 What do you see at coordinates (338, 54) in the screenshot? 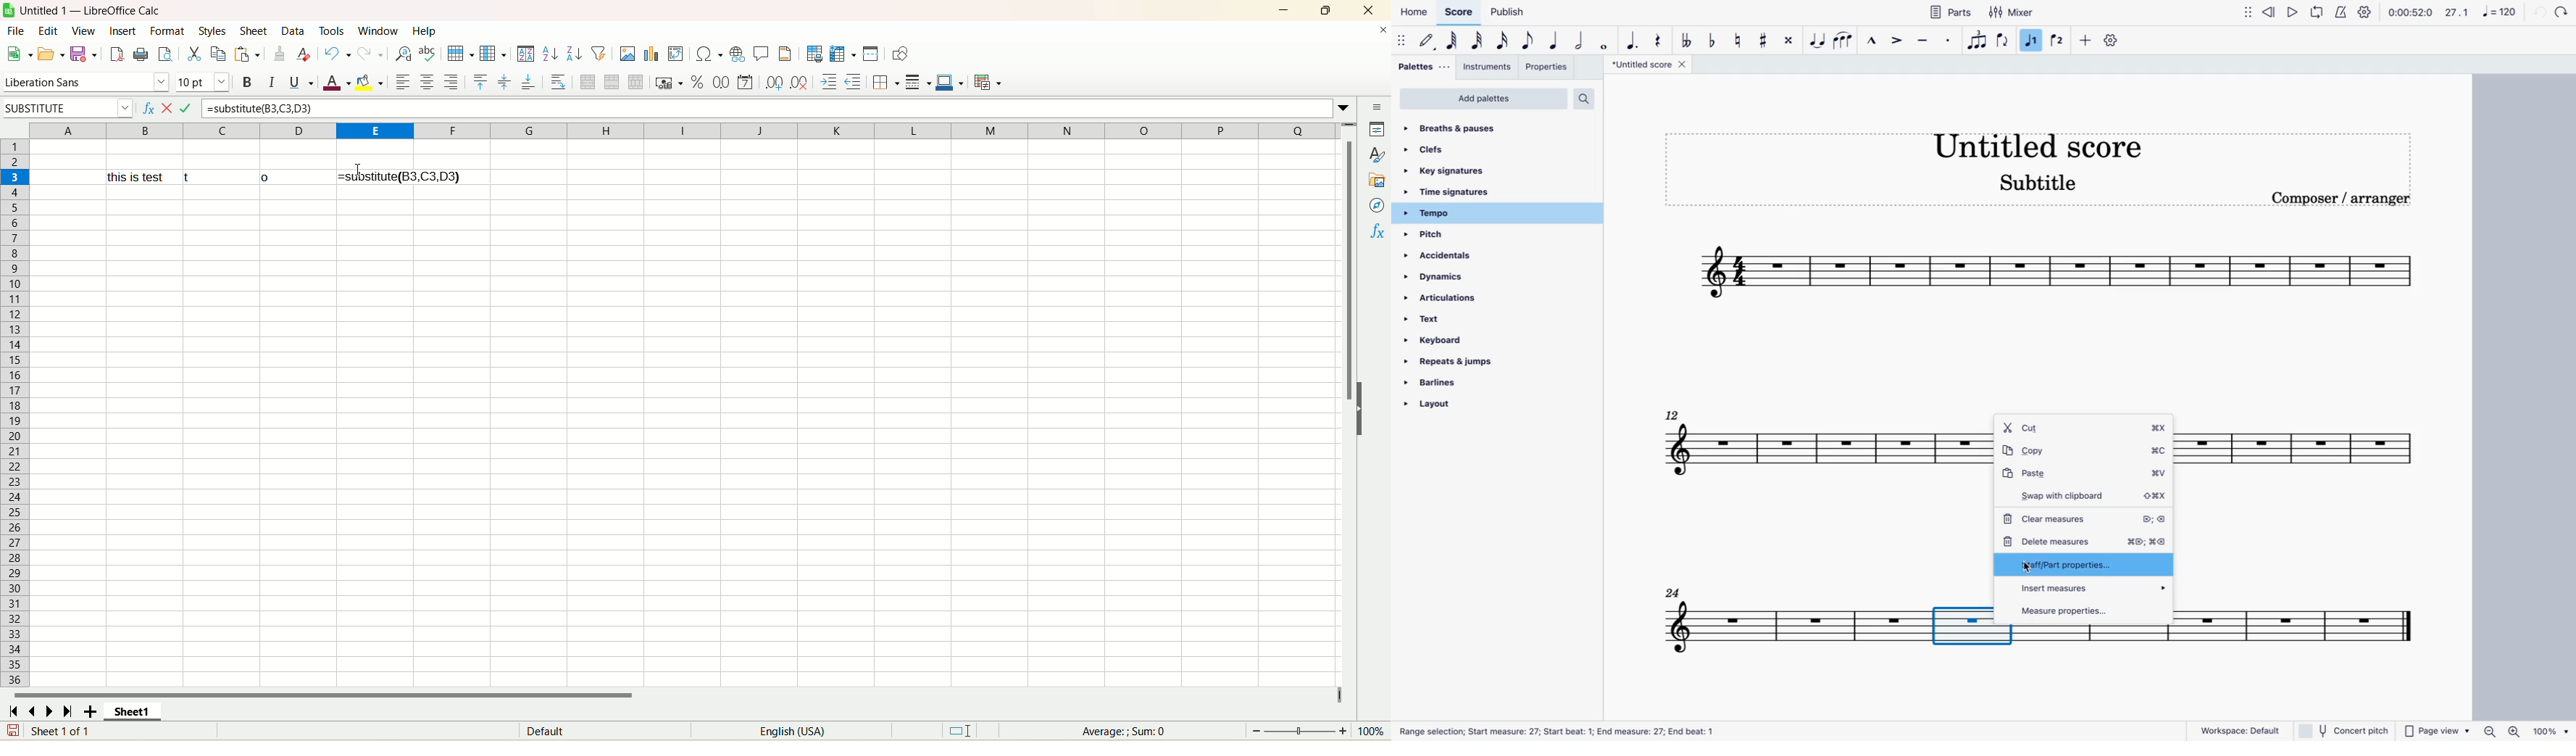
I see `undo` at bounding box center [338, 54].